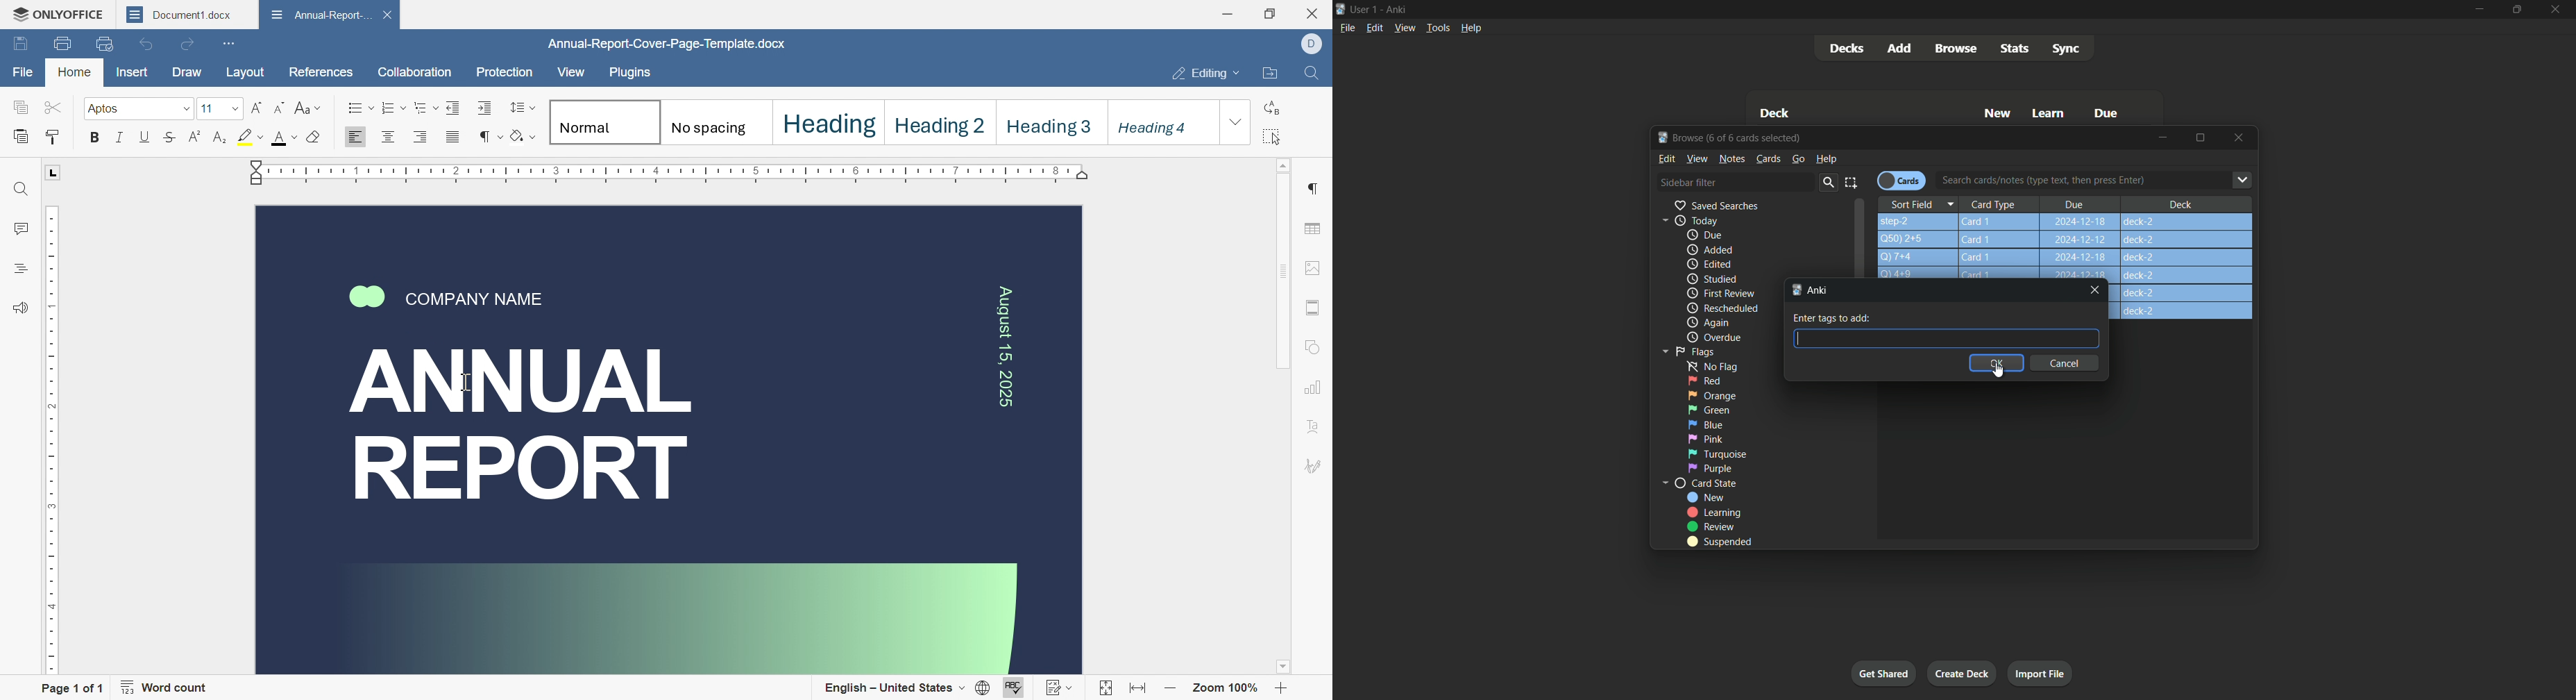 This screenshot has height=700, width=2576. I want to click on collaboration, so click(415, 73).